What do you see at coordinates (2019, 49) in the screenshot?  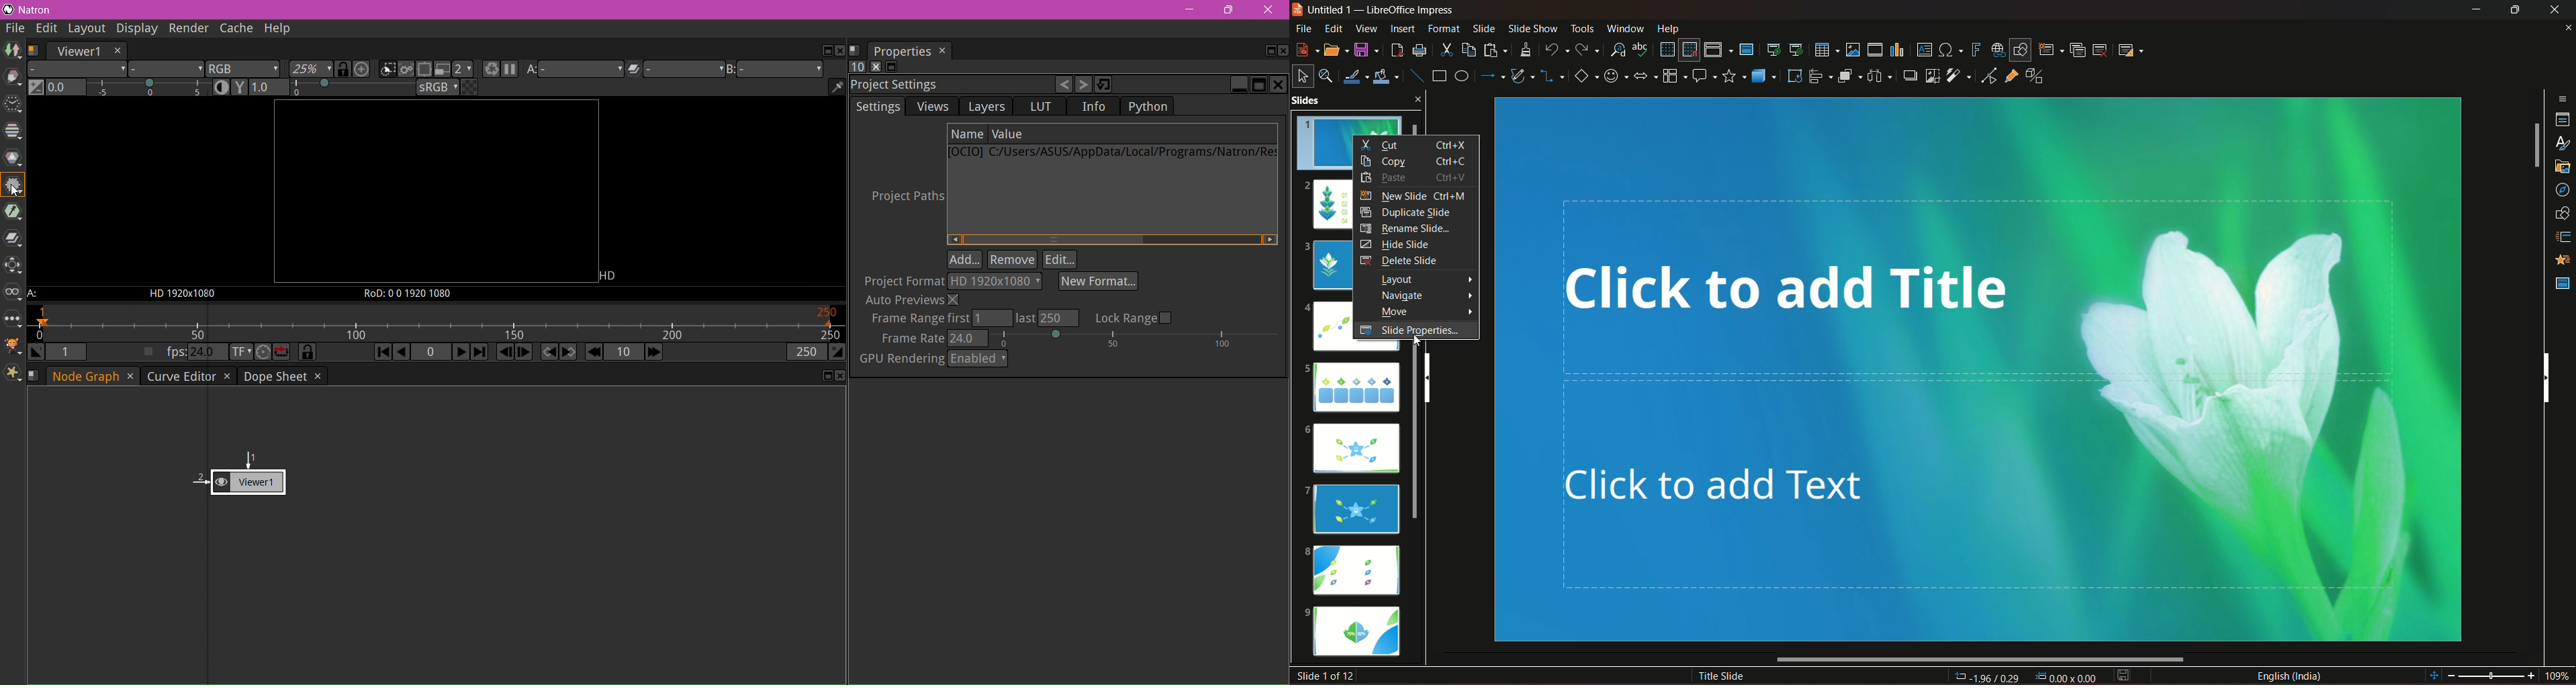 I see `show draw functions` at bounding box center [2019, 49].